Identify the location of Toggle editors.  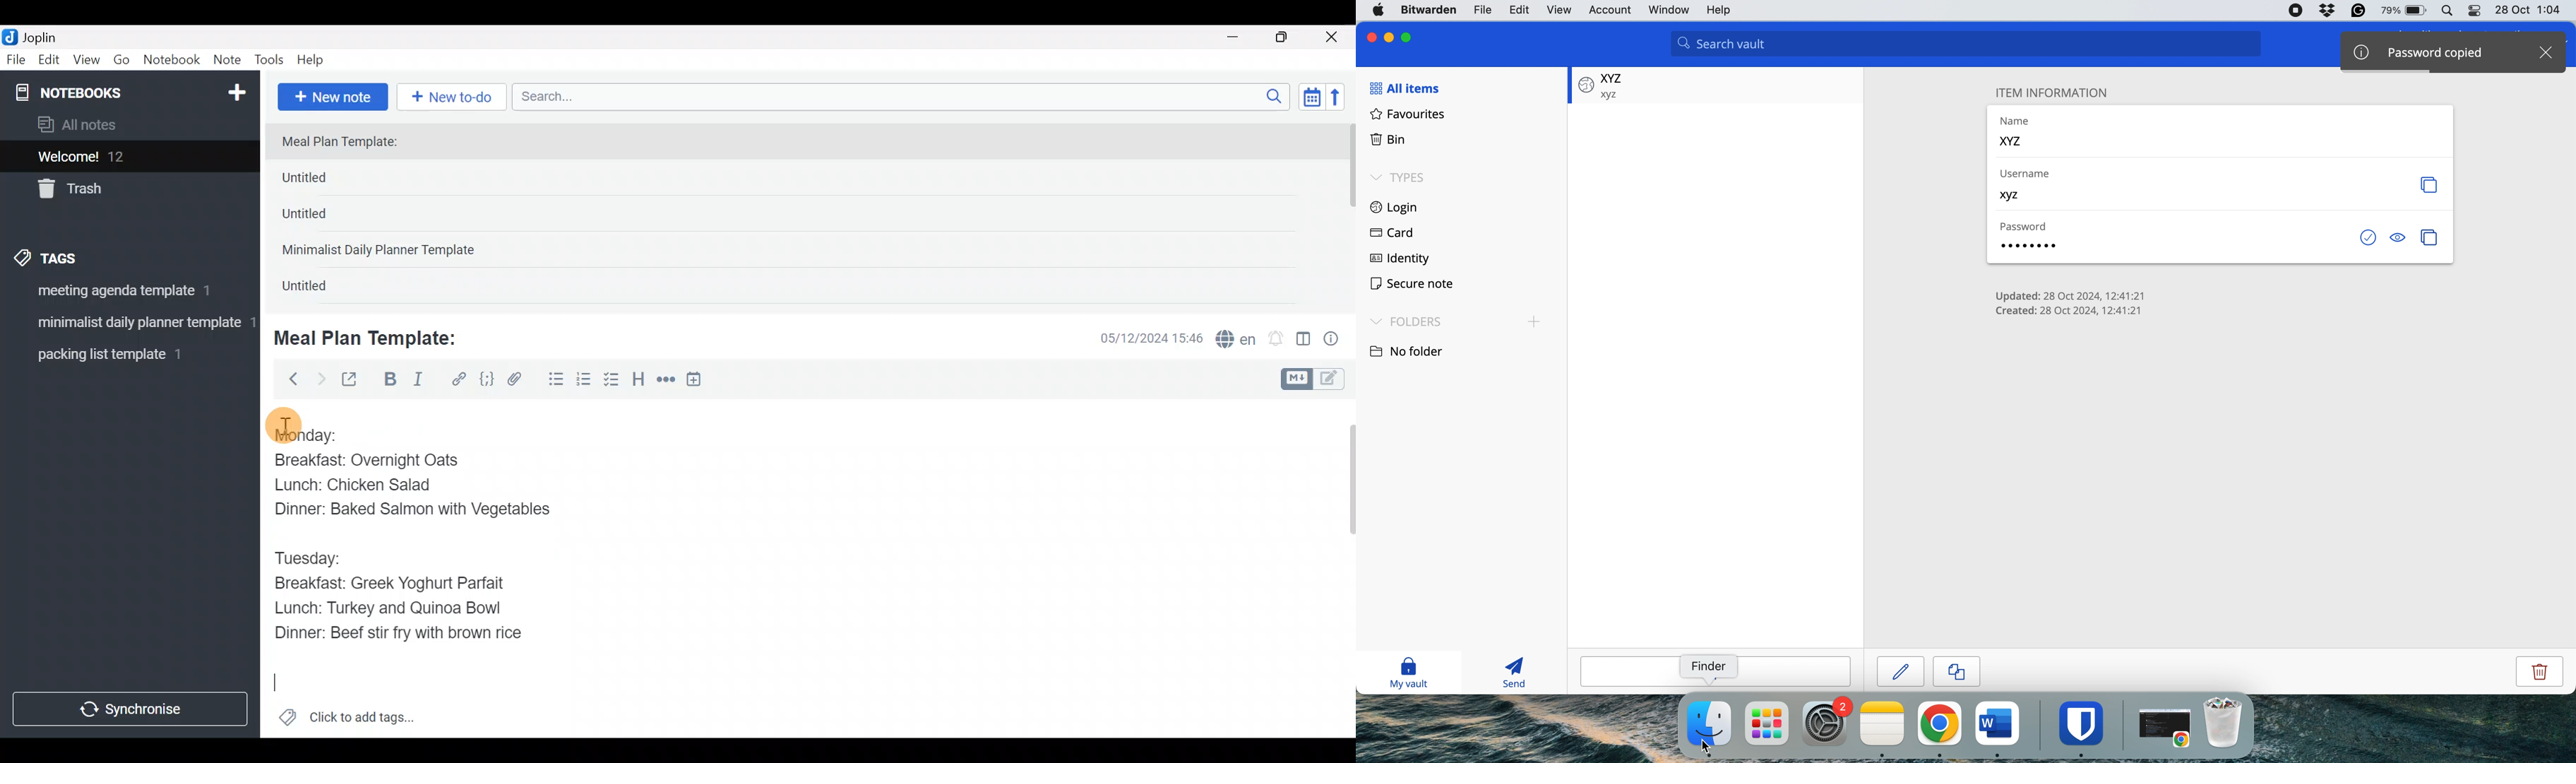
(1316, 377).